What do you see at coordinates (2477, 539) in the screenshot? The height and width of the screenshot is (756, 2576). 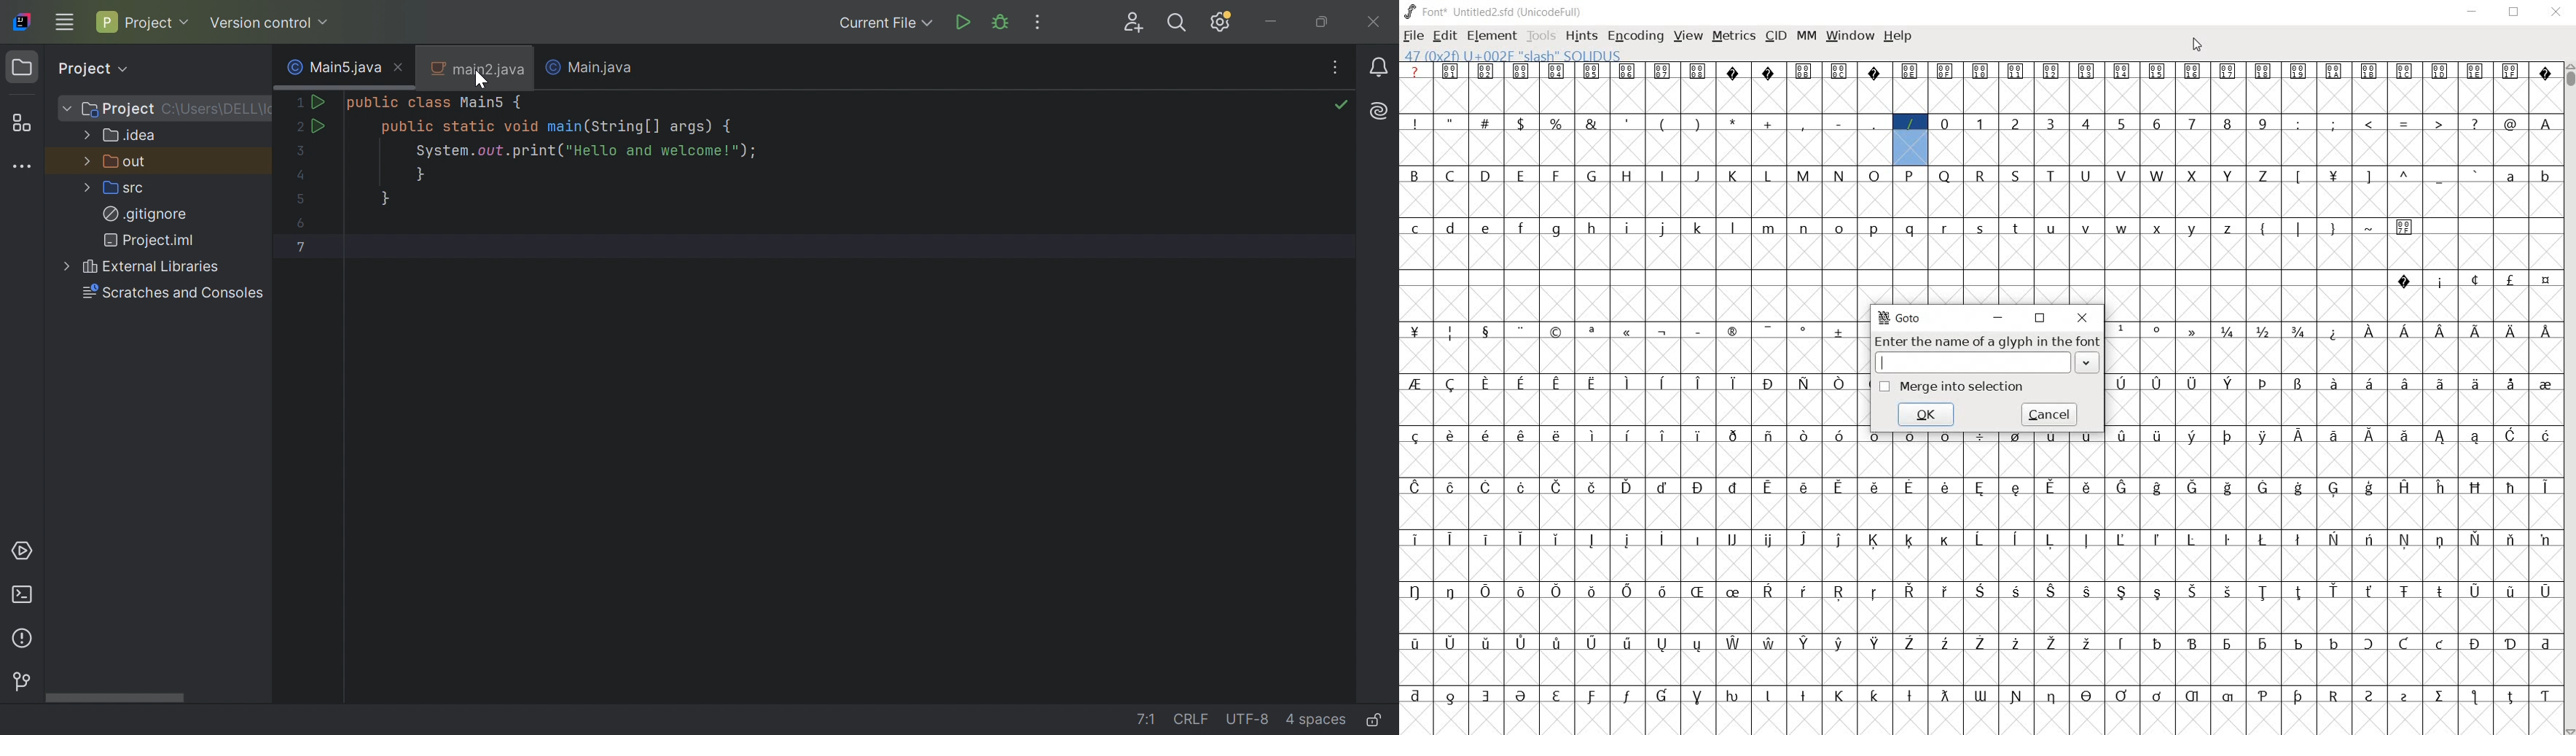 I see `glyph` at bounding box center [2477, 539].